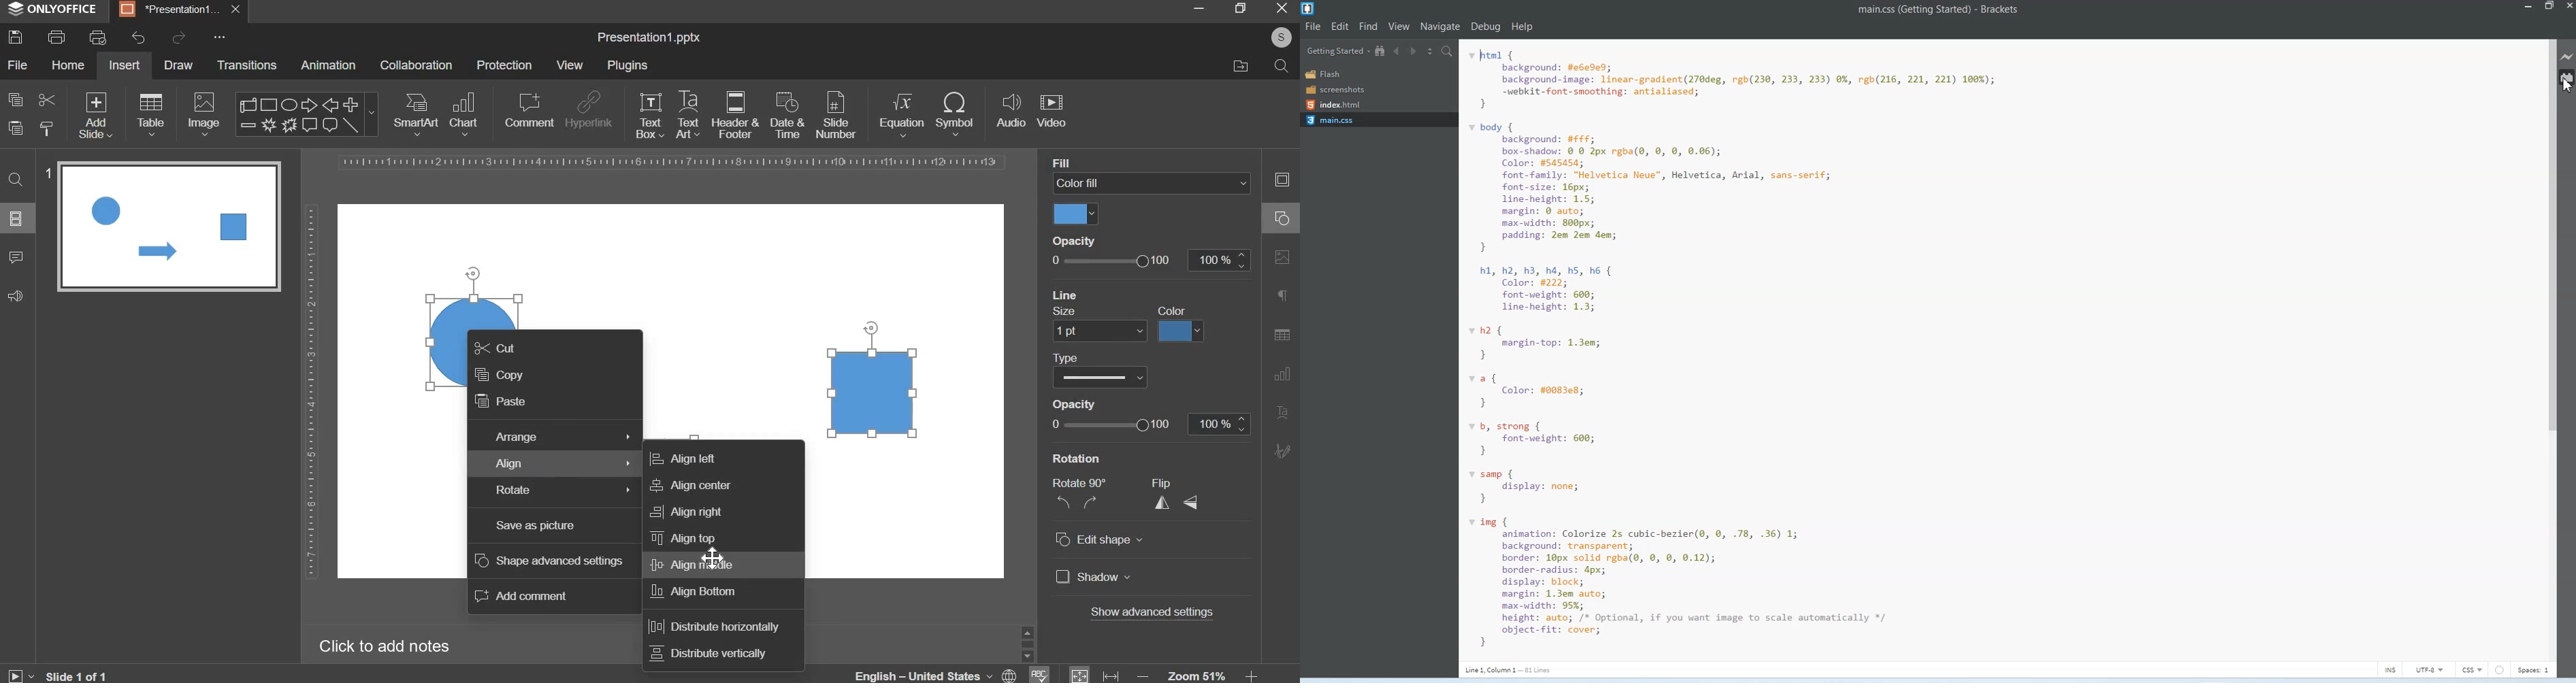  Describe the element at coordinates (1281, 411) in the screenshot. I see `text art setting` at that location.